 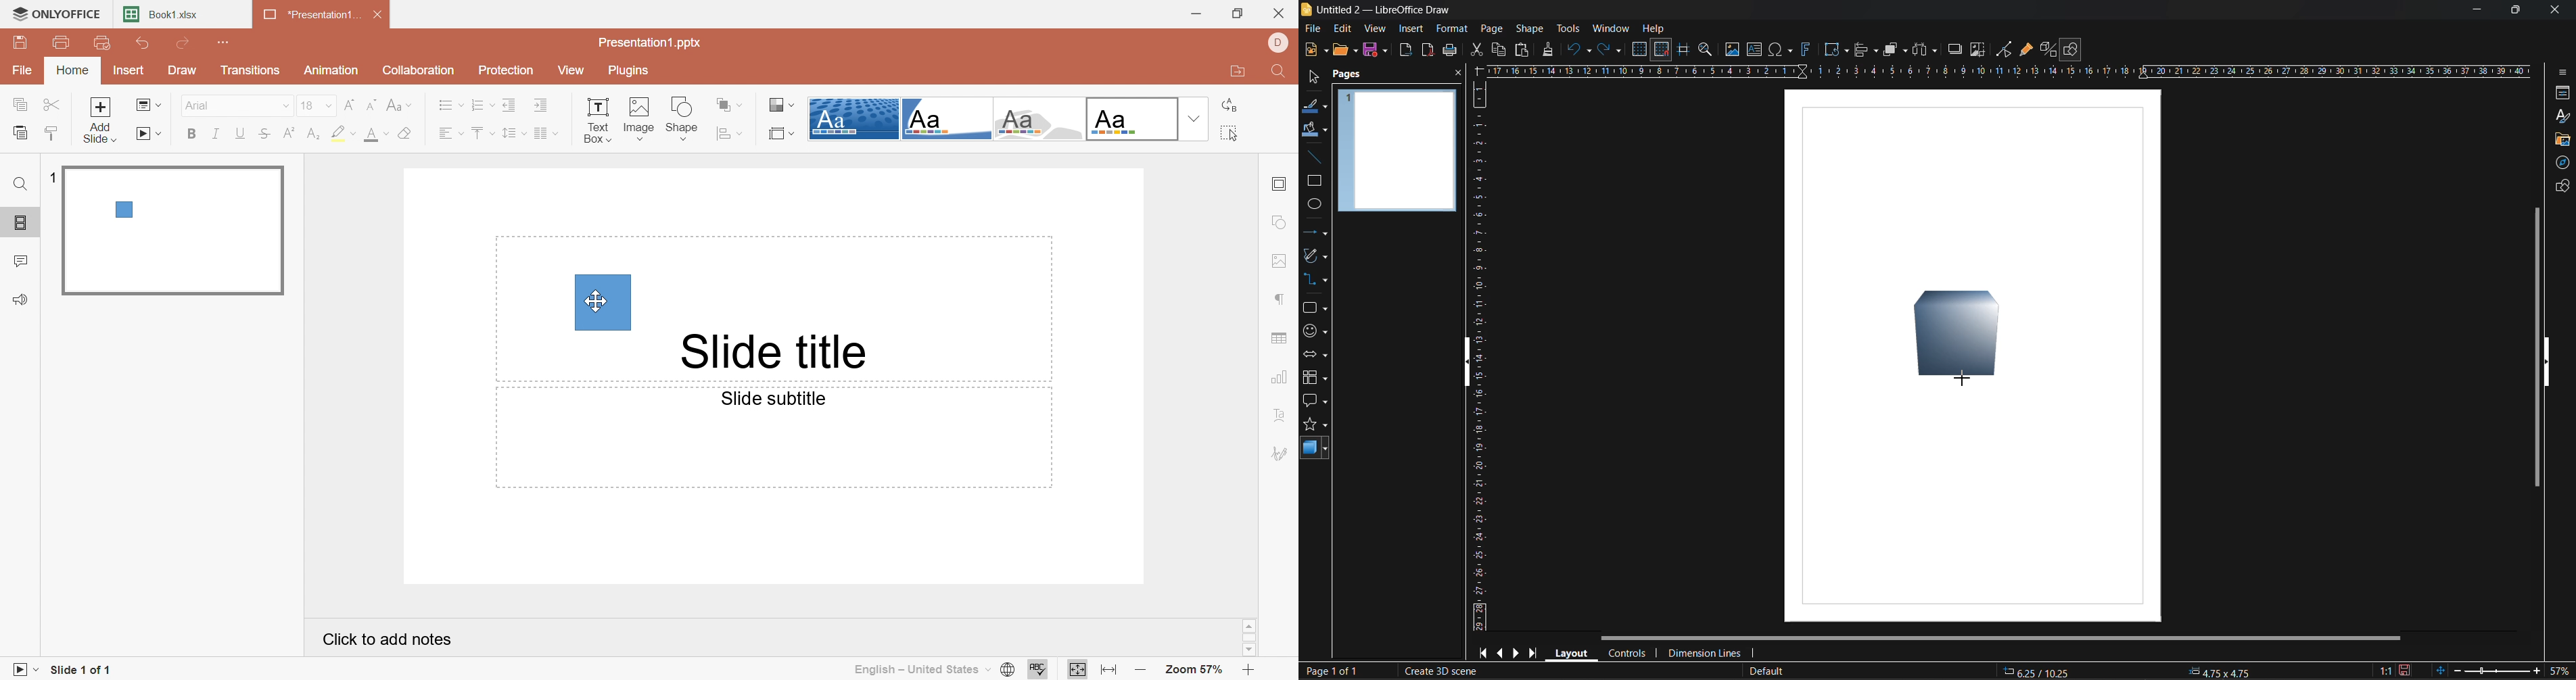 What do you see at coordinates (214, 135) in the screenshot?
I see `Italic` at bounding box center [214, 135].